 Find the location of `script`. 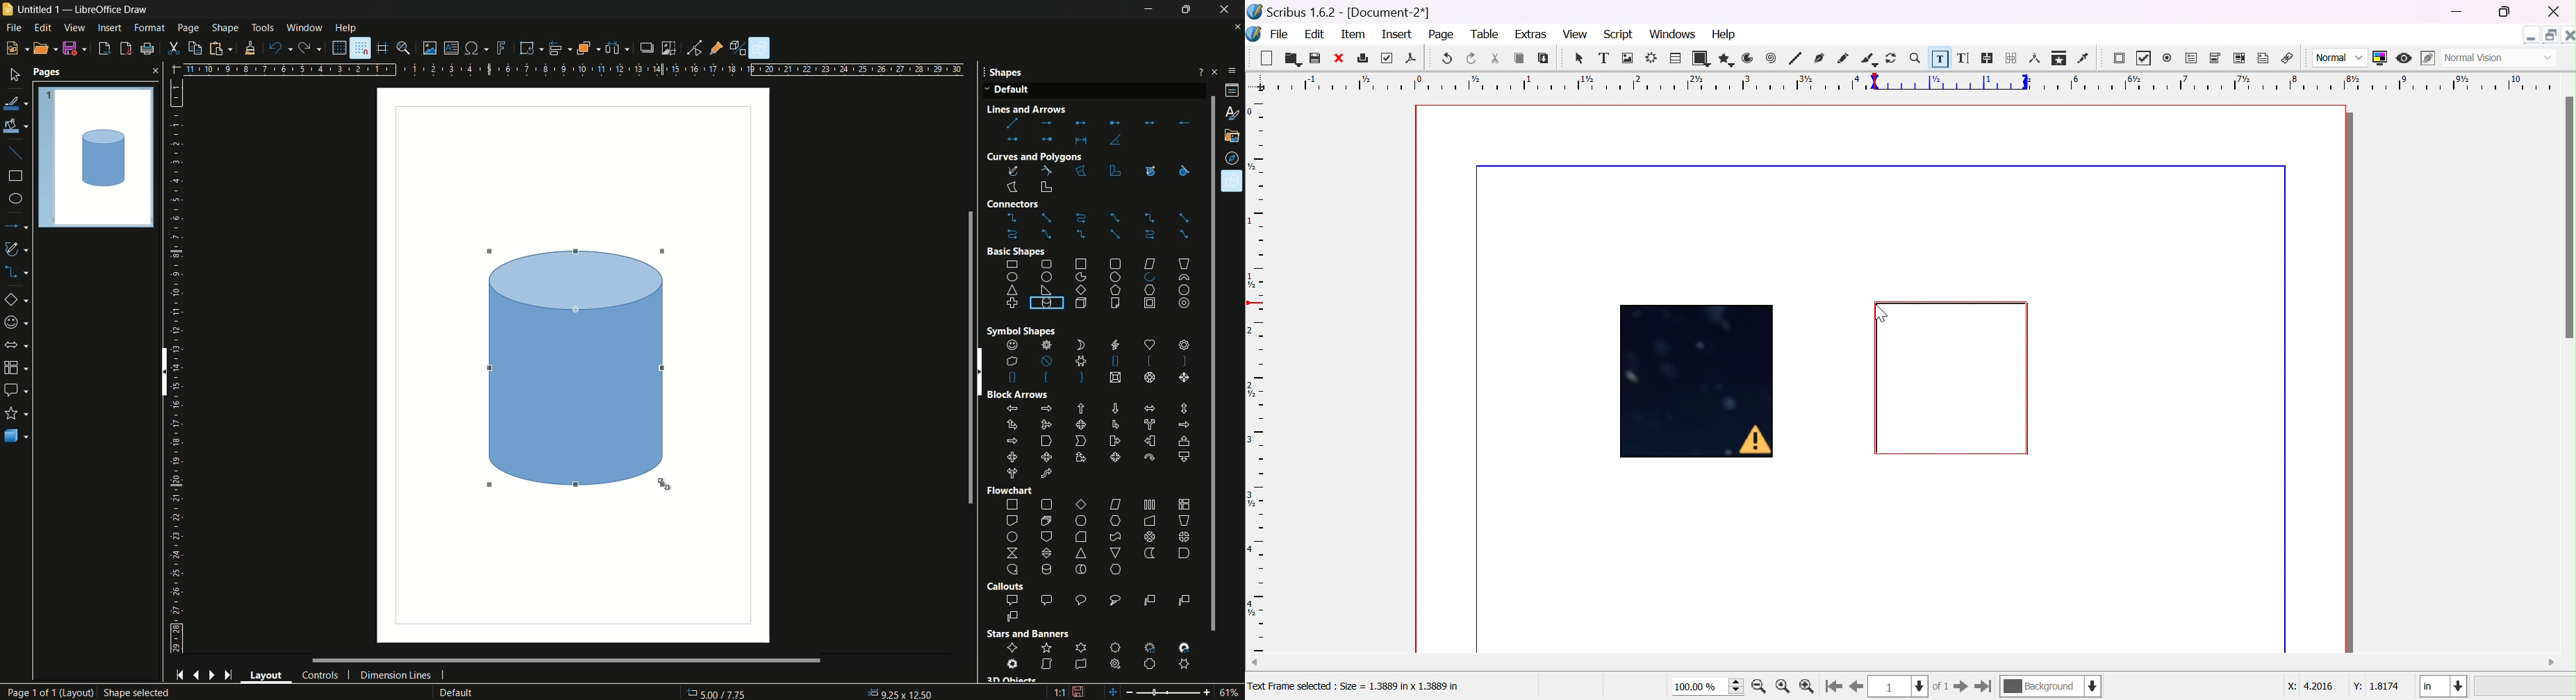

script is located at coordinates (1619, 35).